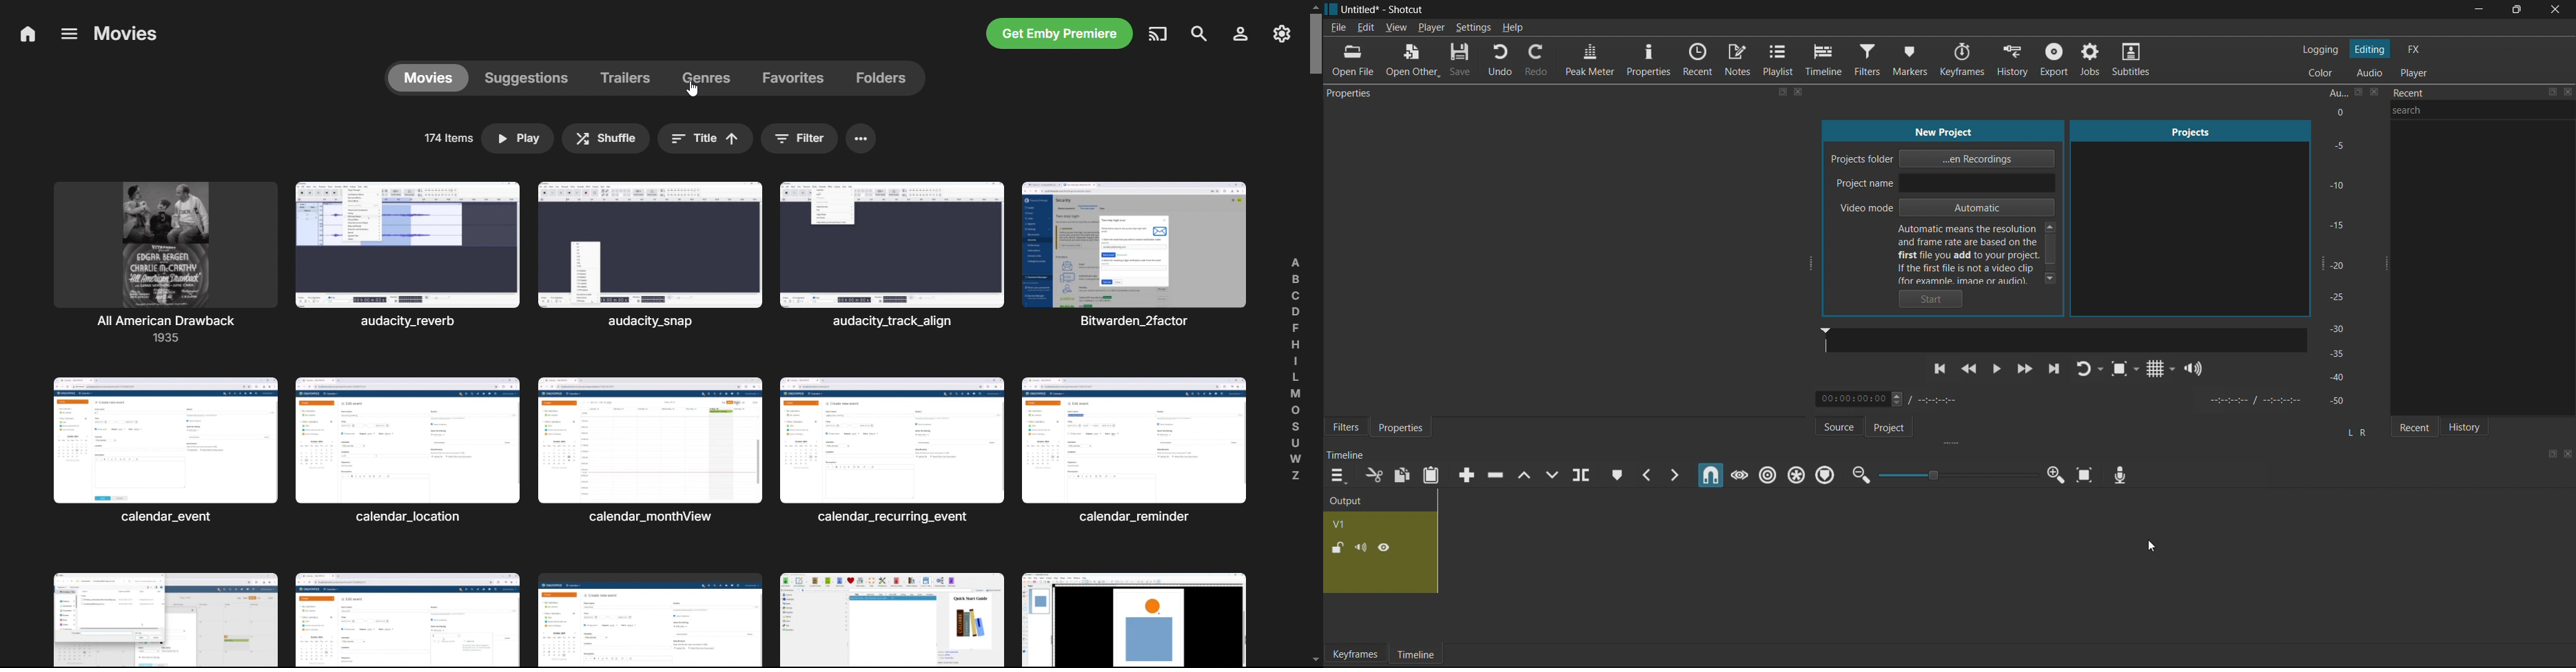  What do you see at coordinates (1946, 130) in the screenshot?
I see `new project ` at bounding box center [1946, 130].